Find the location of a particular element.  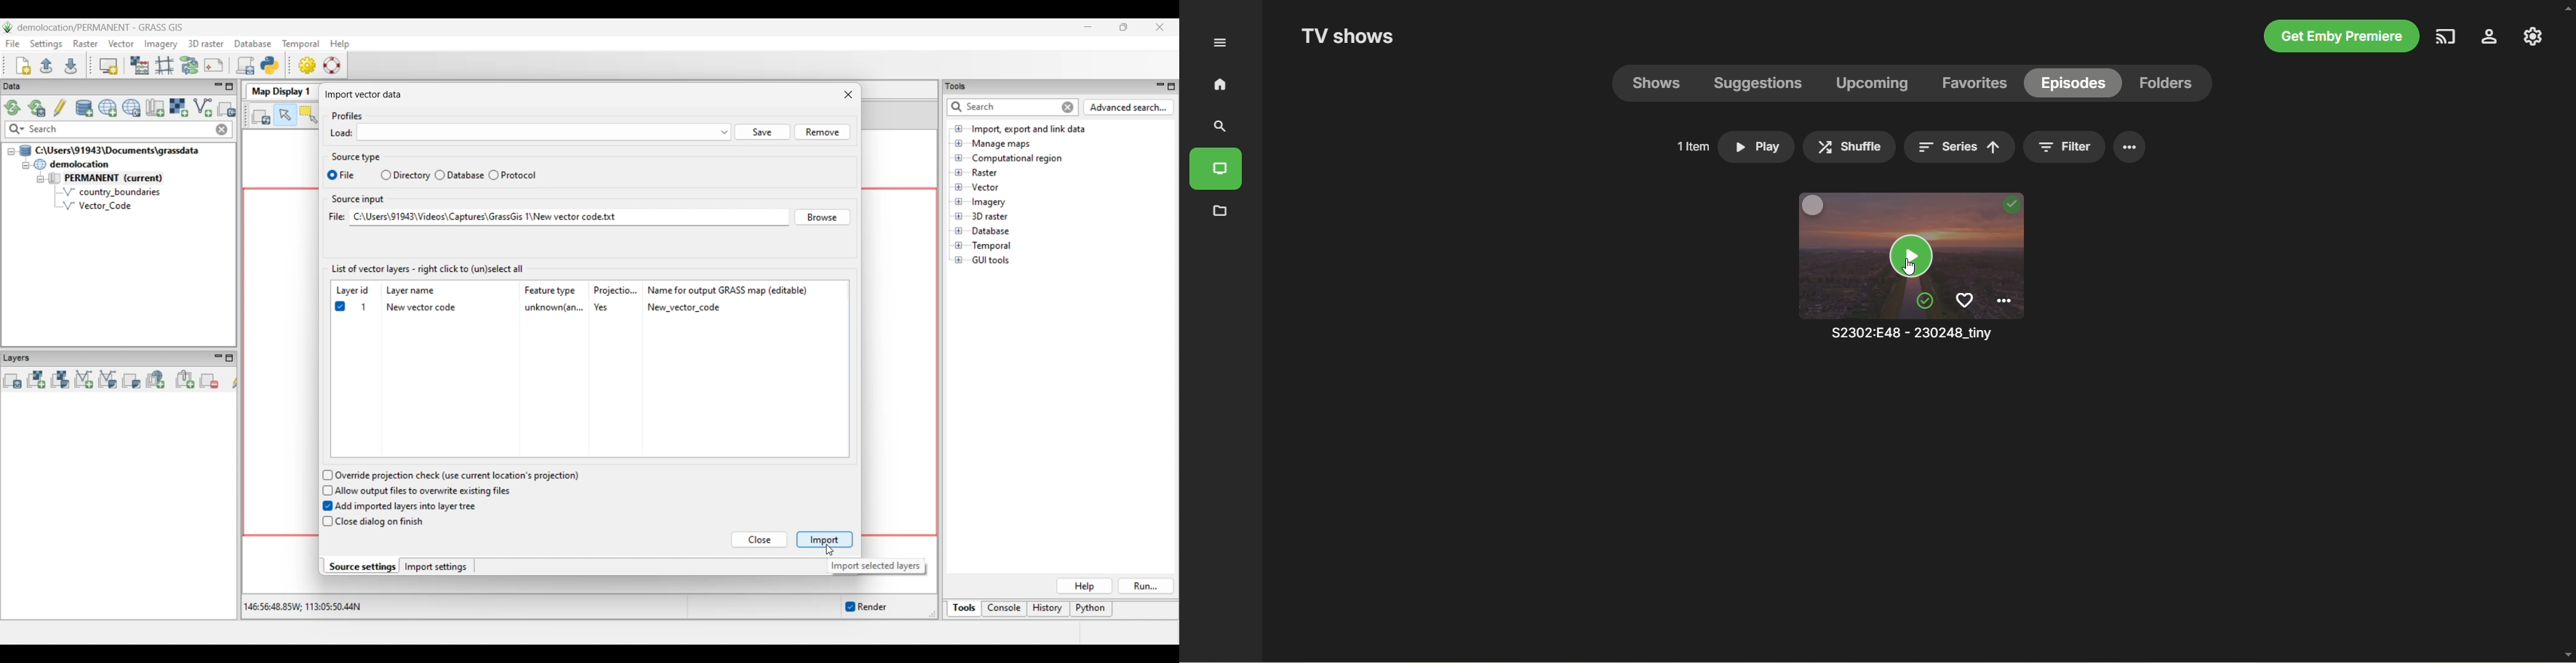

Click to select is located at coordinates (1814, 204).